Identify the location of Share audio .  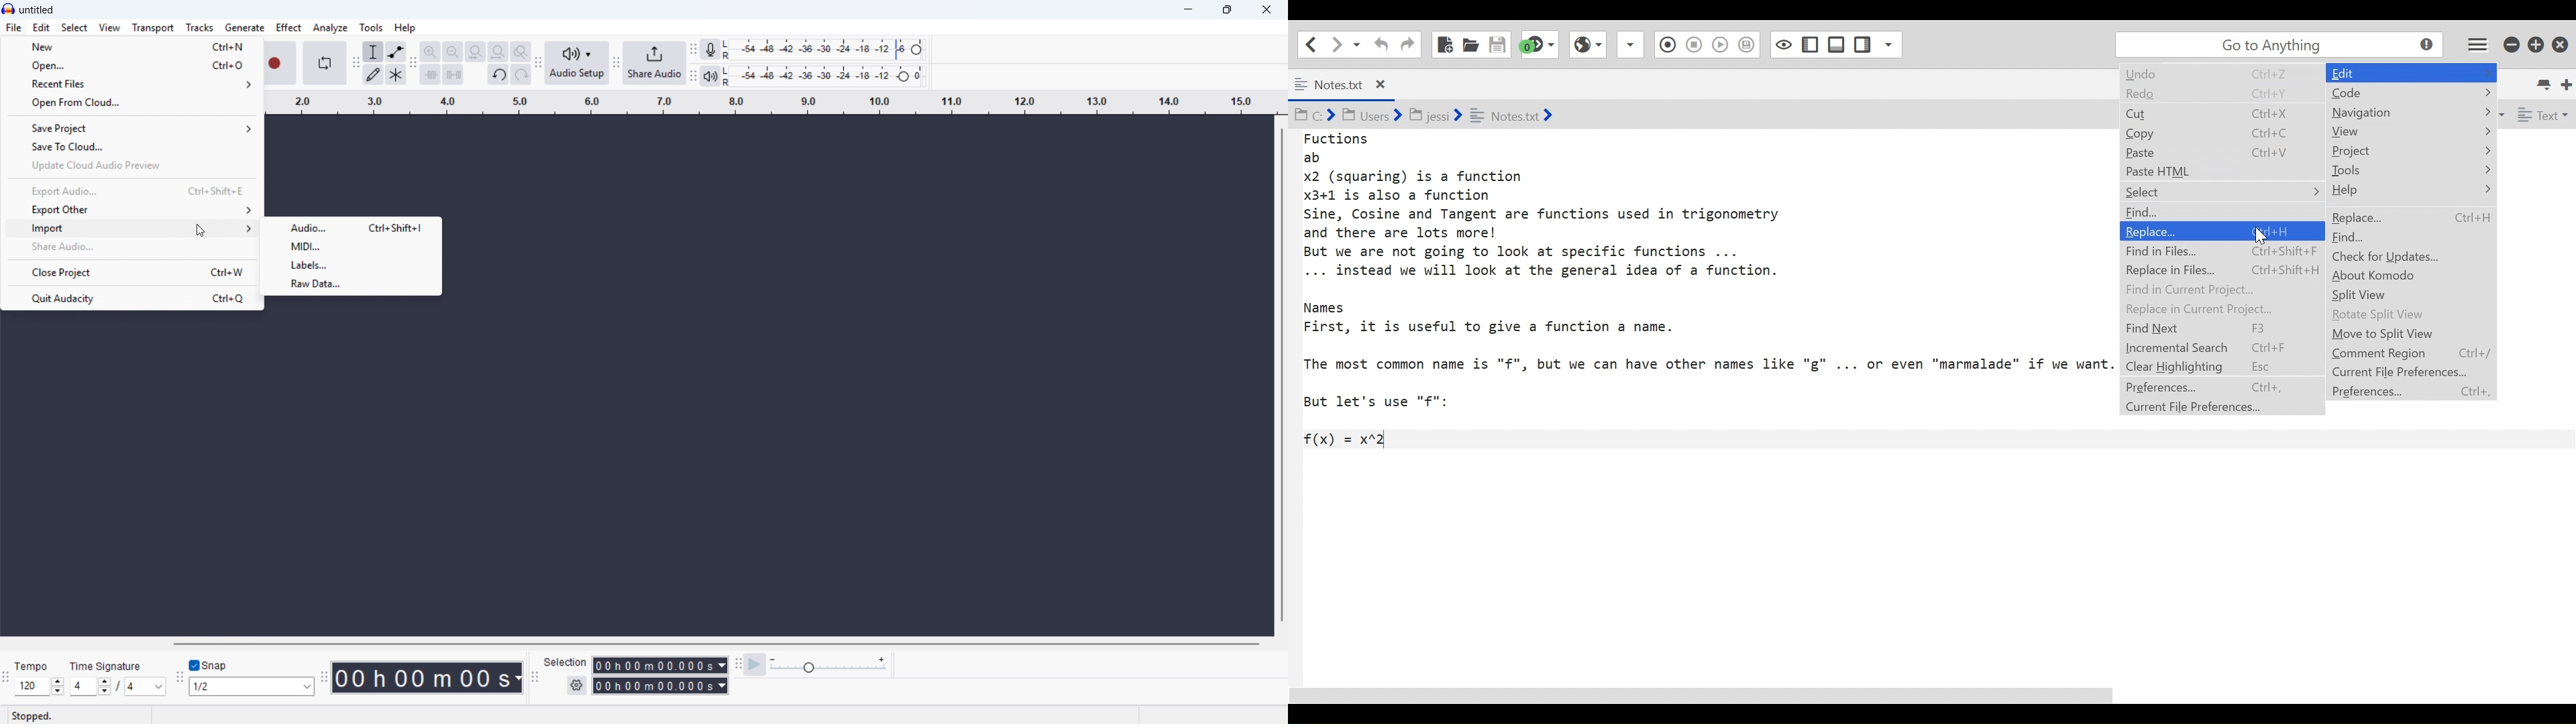
(655, 64).